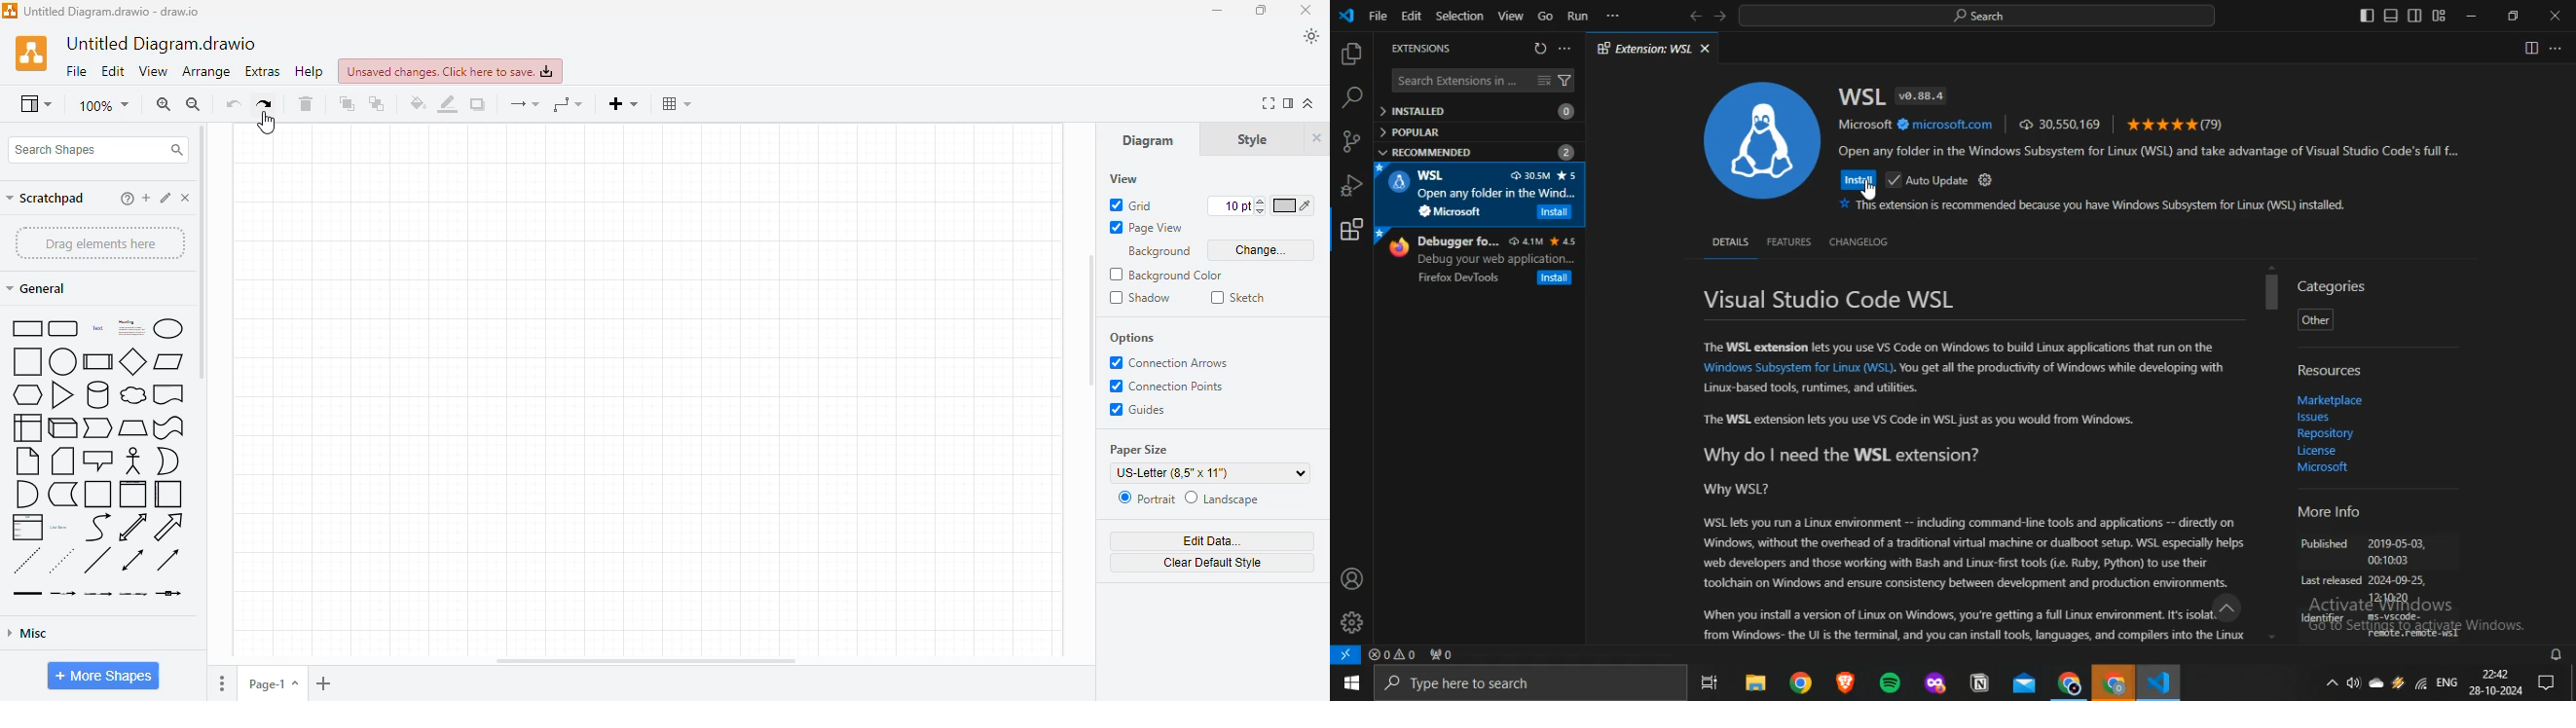  What do you see at coordinates (1253, 139) in the screenshot?
I see `style` at bounding box center [1253, 139].